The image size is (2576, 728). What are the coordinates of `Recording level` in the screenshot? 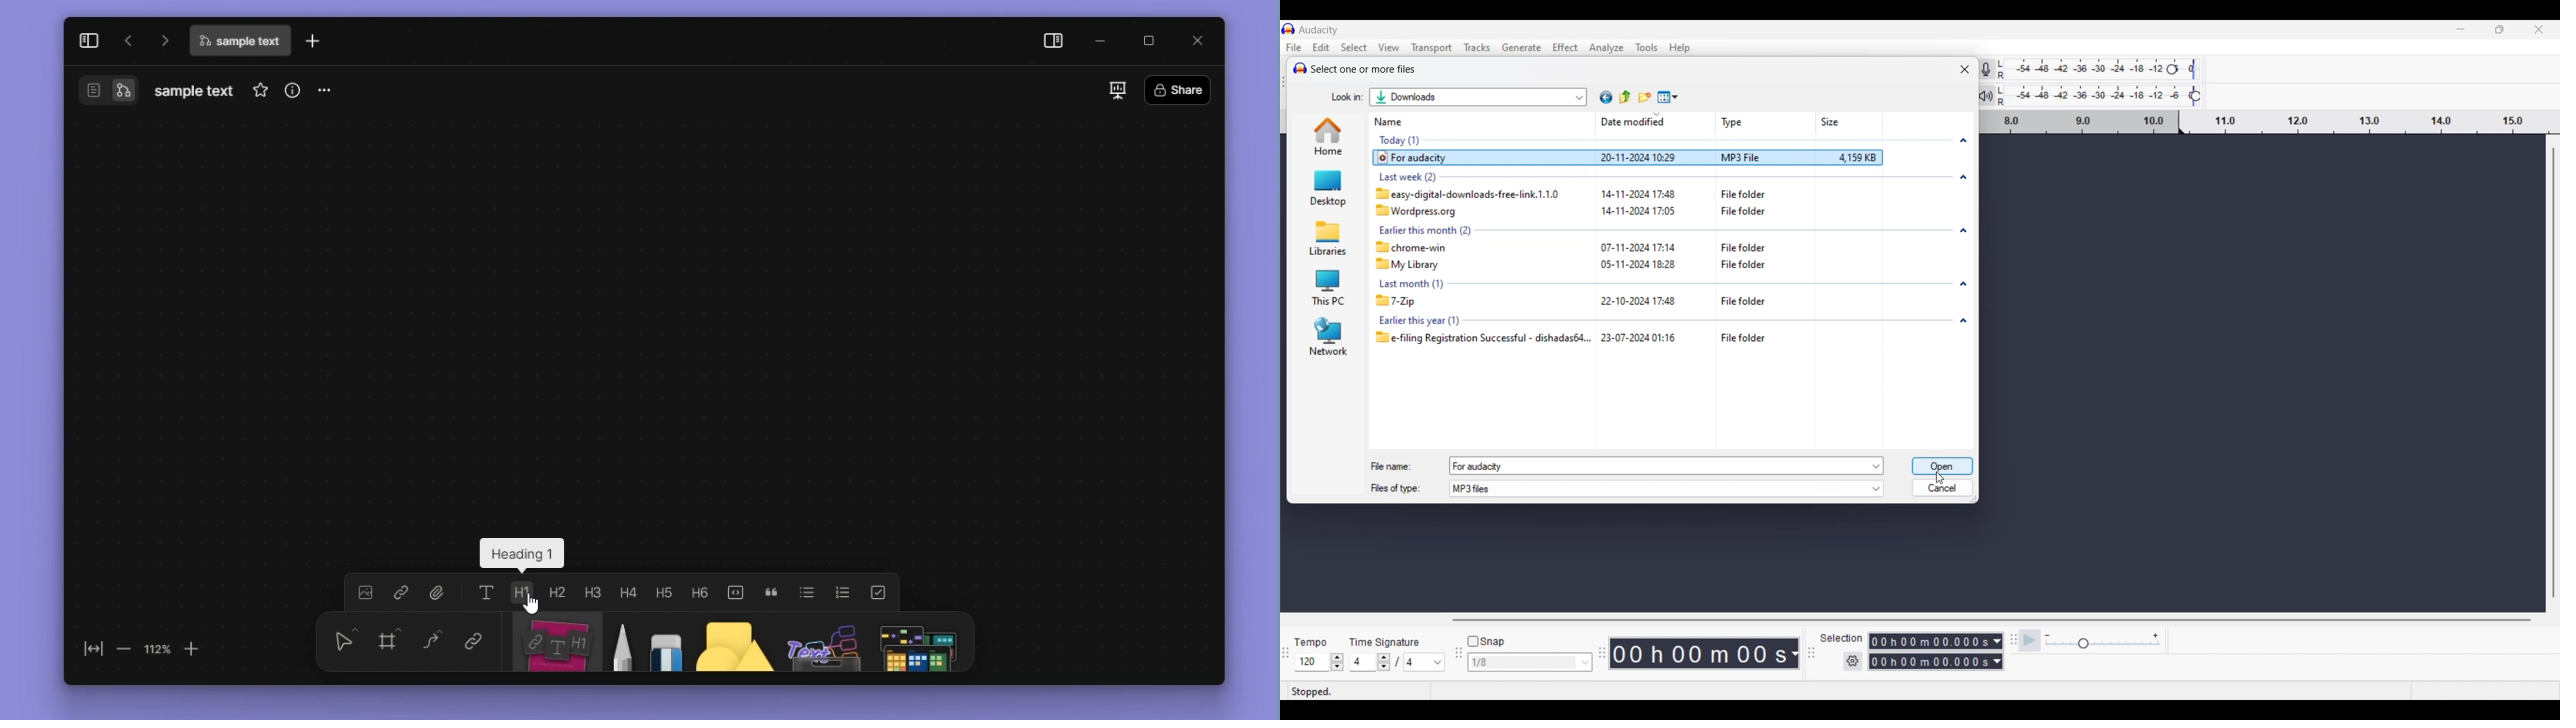 It's located at (2107, 71).